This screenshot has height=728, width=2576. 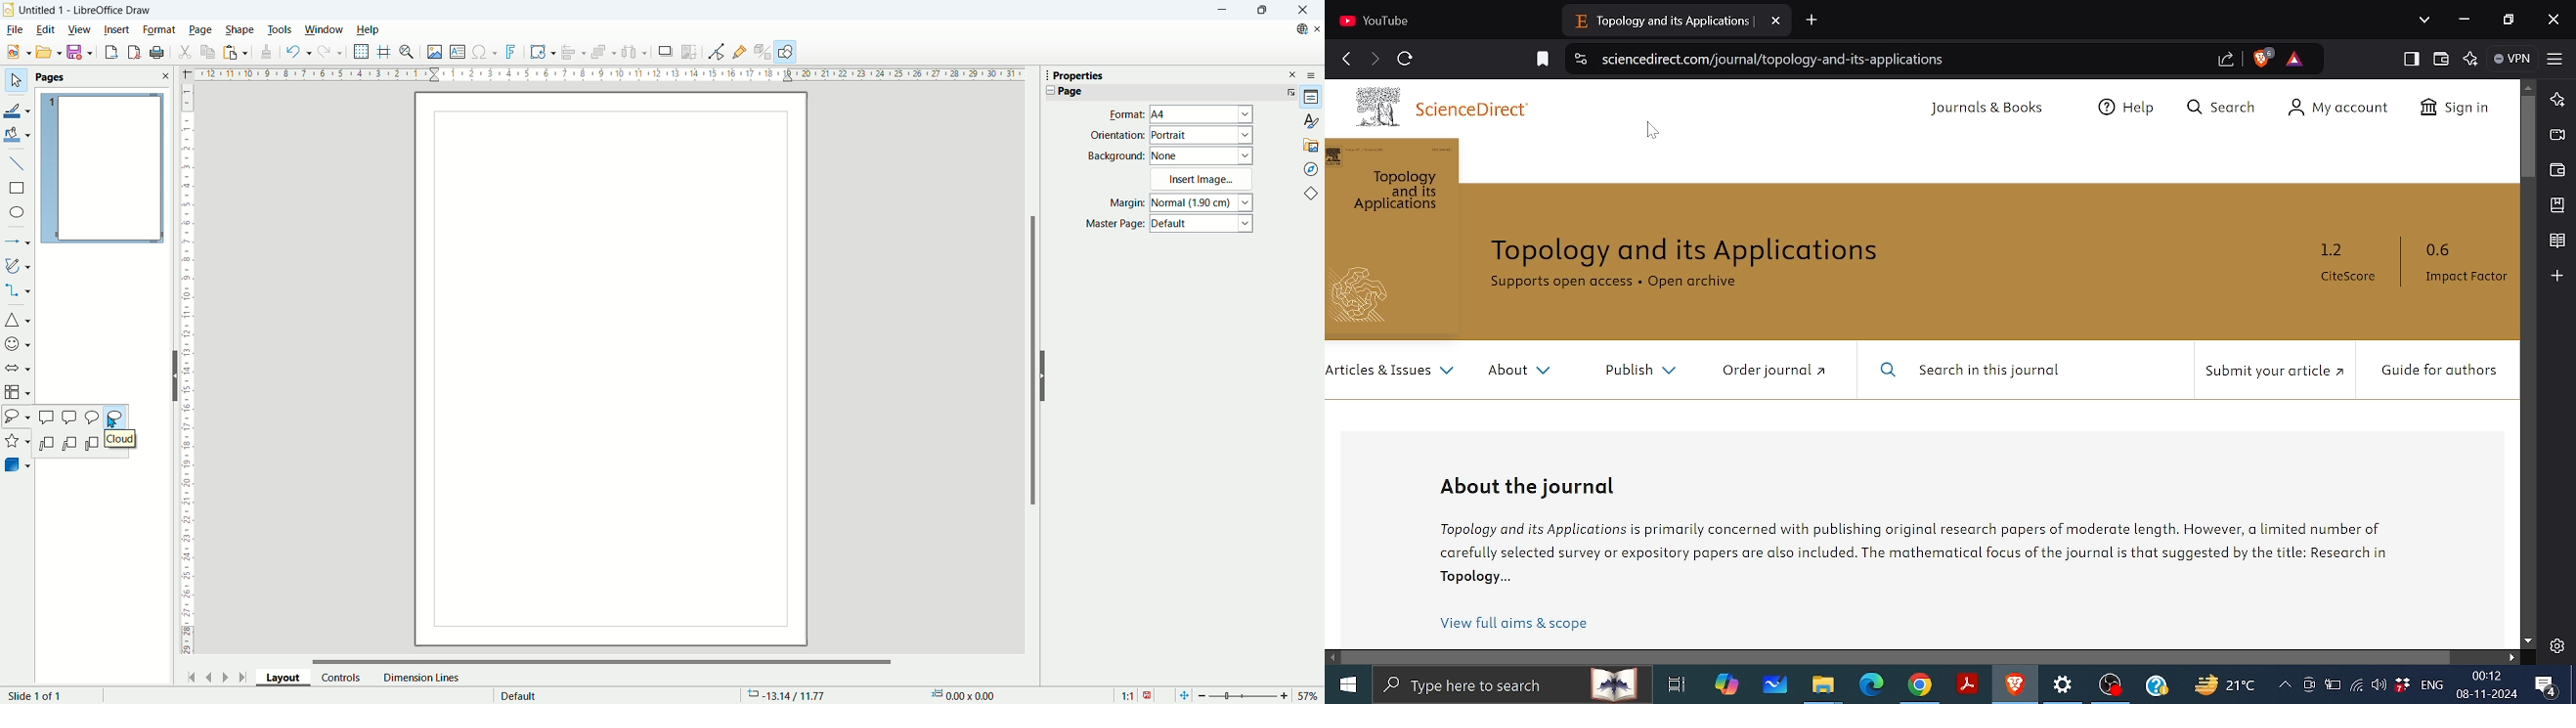 What do you see at coordinates (17, 322) in the screenshot?
I see `basic shapes` at bounding box center [17, 322].